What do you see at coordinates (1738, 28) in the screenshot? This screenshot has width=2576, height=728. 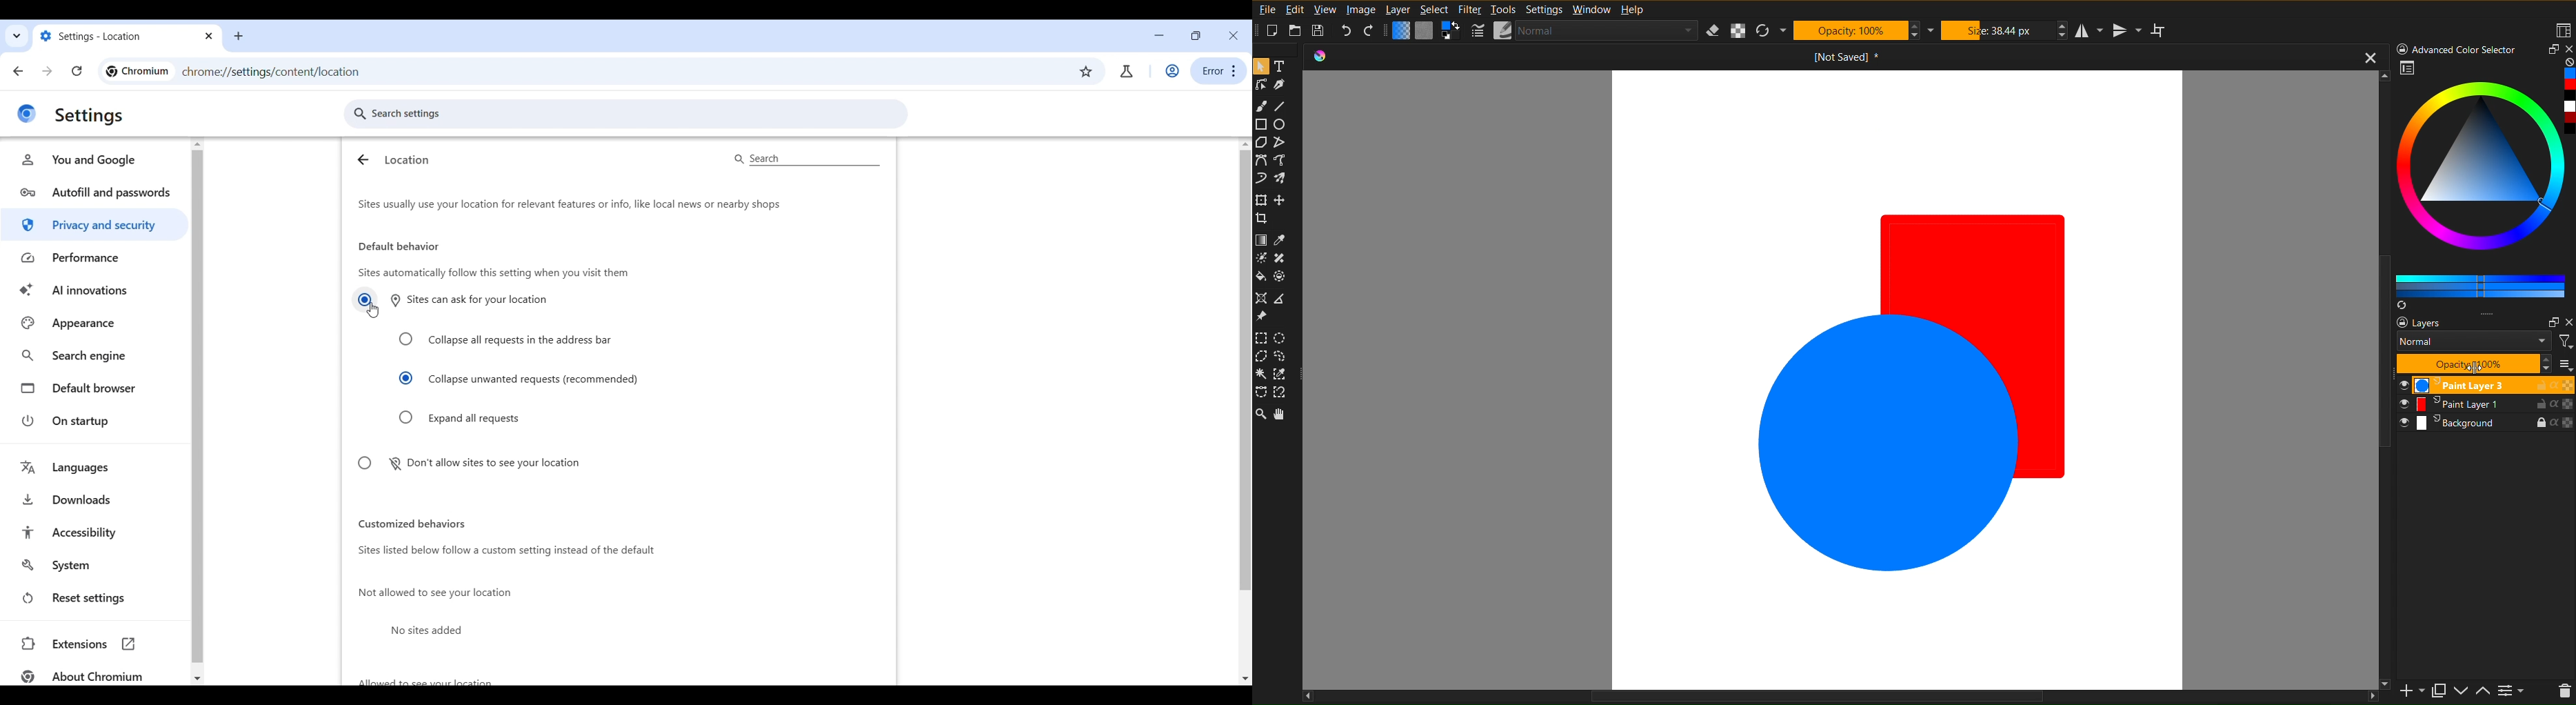 I see `Alpha` at bounding box center [1738, 28].